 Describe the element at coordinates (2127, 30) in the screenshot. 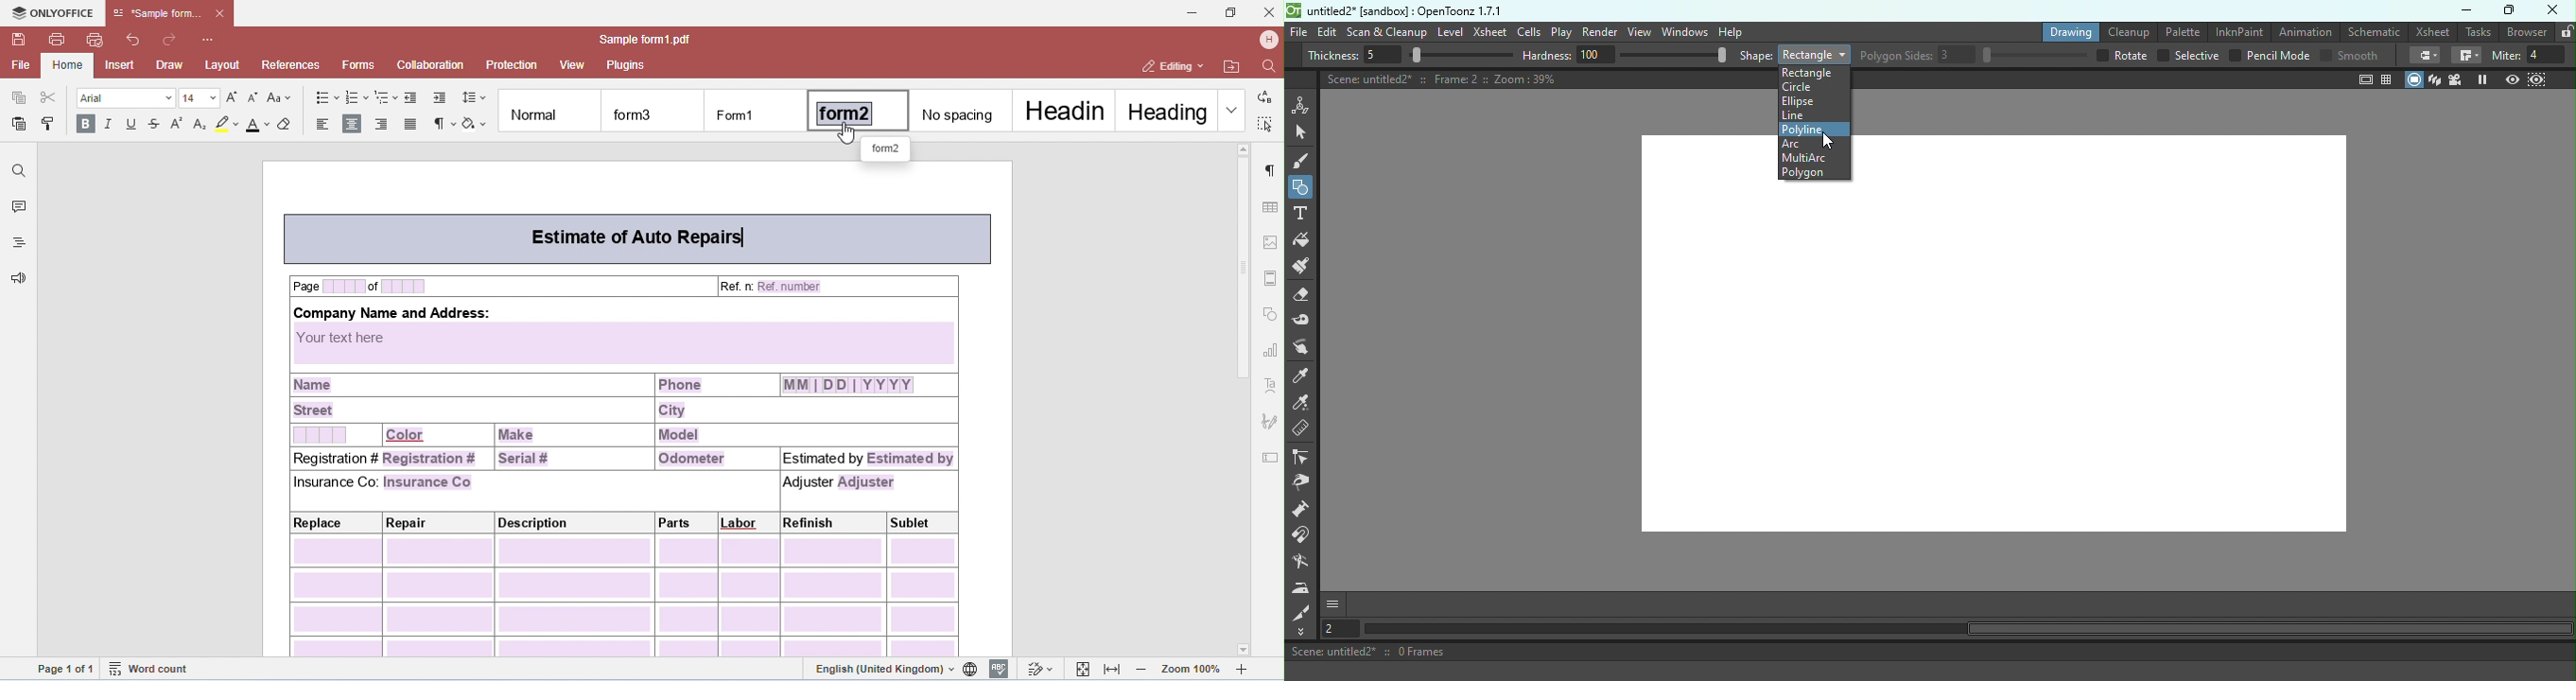

I see `Cleanup` at that location.